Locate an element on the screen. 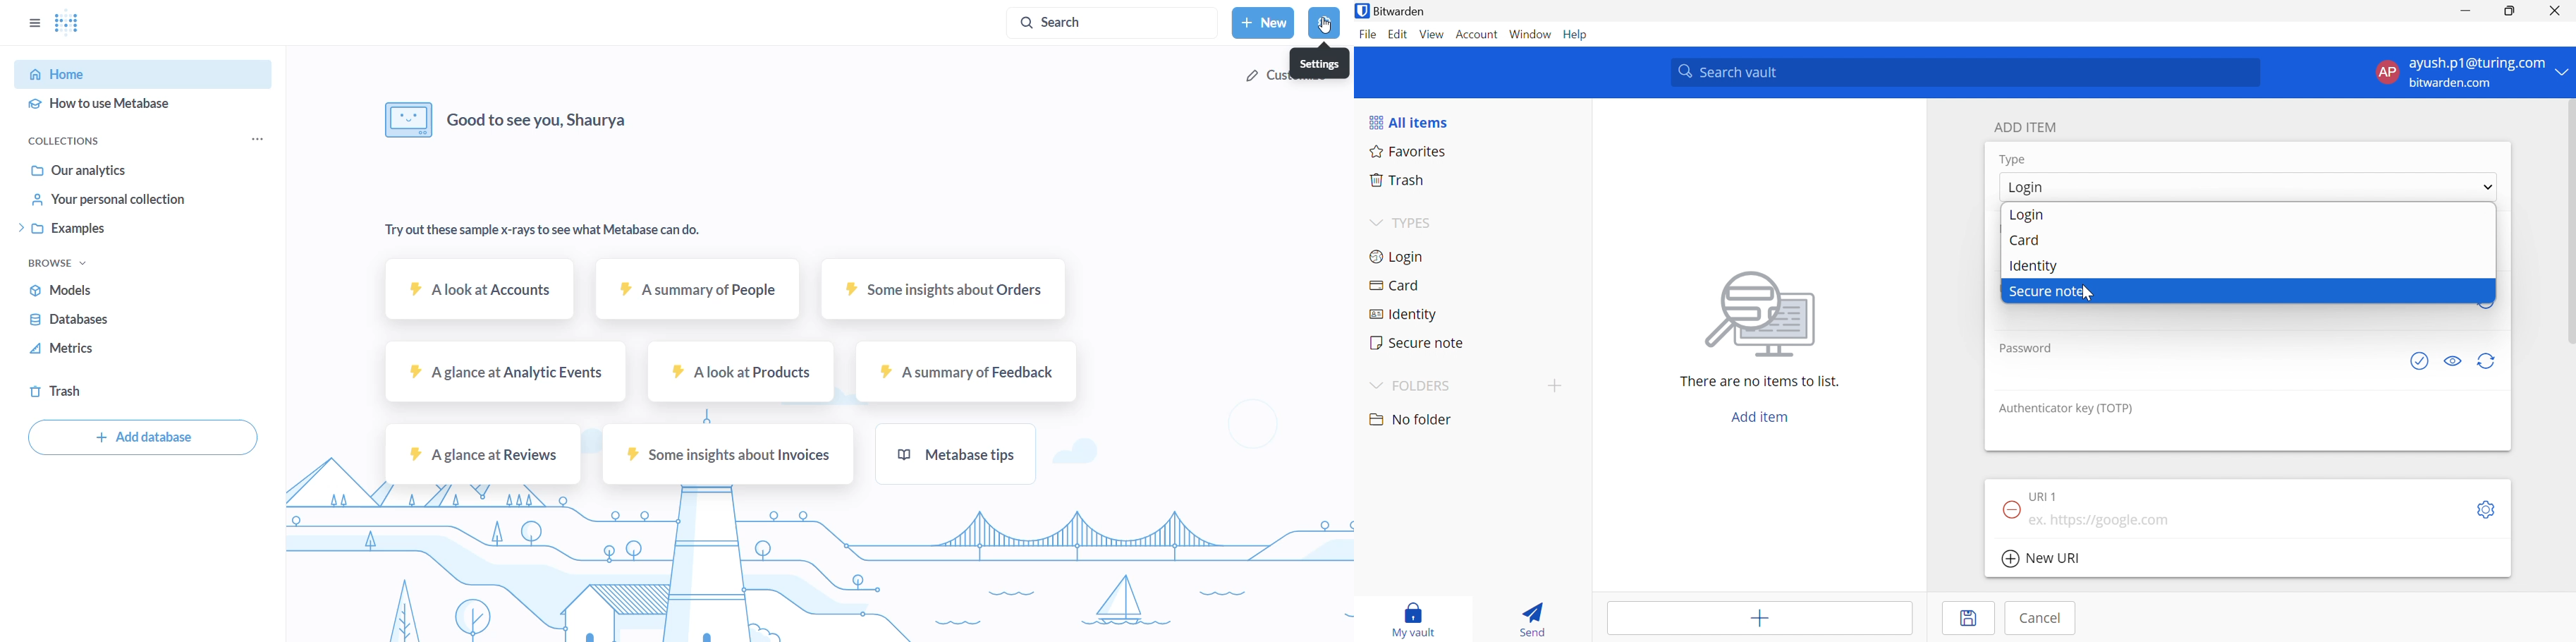 The height and width of the screenshot is (644, 2576). FOLDERS is located at coordinates (1426, 385).